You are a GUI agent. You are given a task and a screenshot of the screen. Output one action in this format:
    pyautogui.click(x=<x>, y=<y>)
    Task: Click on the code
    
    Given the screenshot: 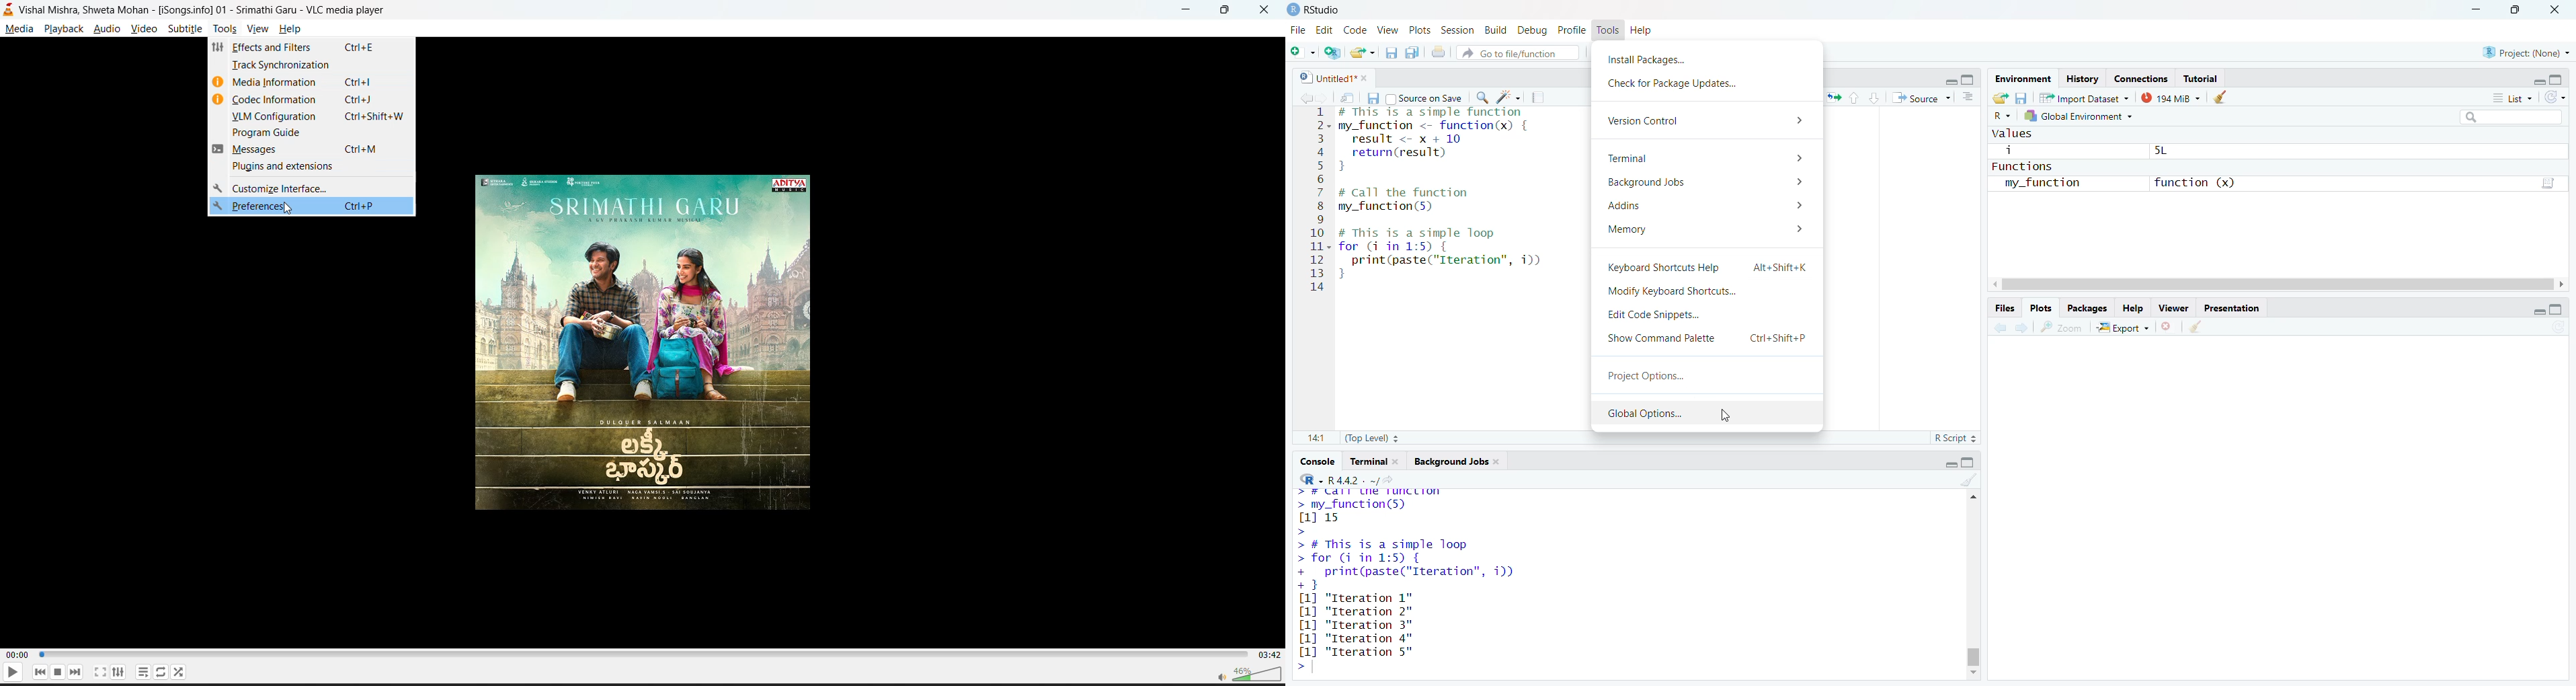 What is the action you would take?
    pyautogui.click(x=1355, y=28)
    